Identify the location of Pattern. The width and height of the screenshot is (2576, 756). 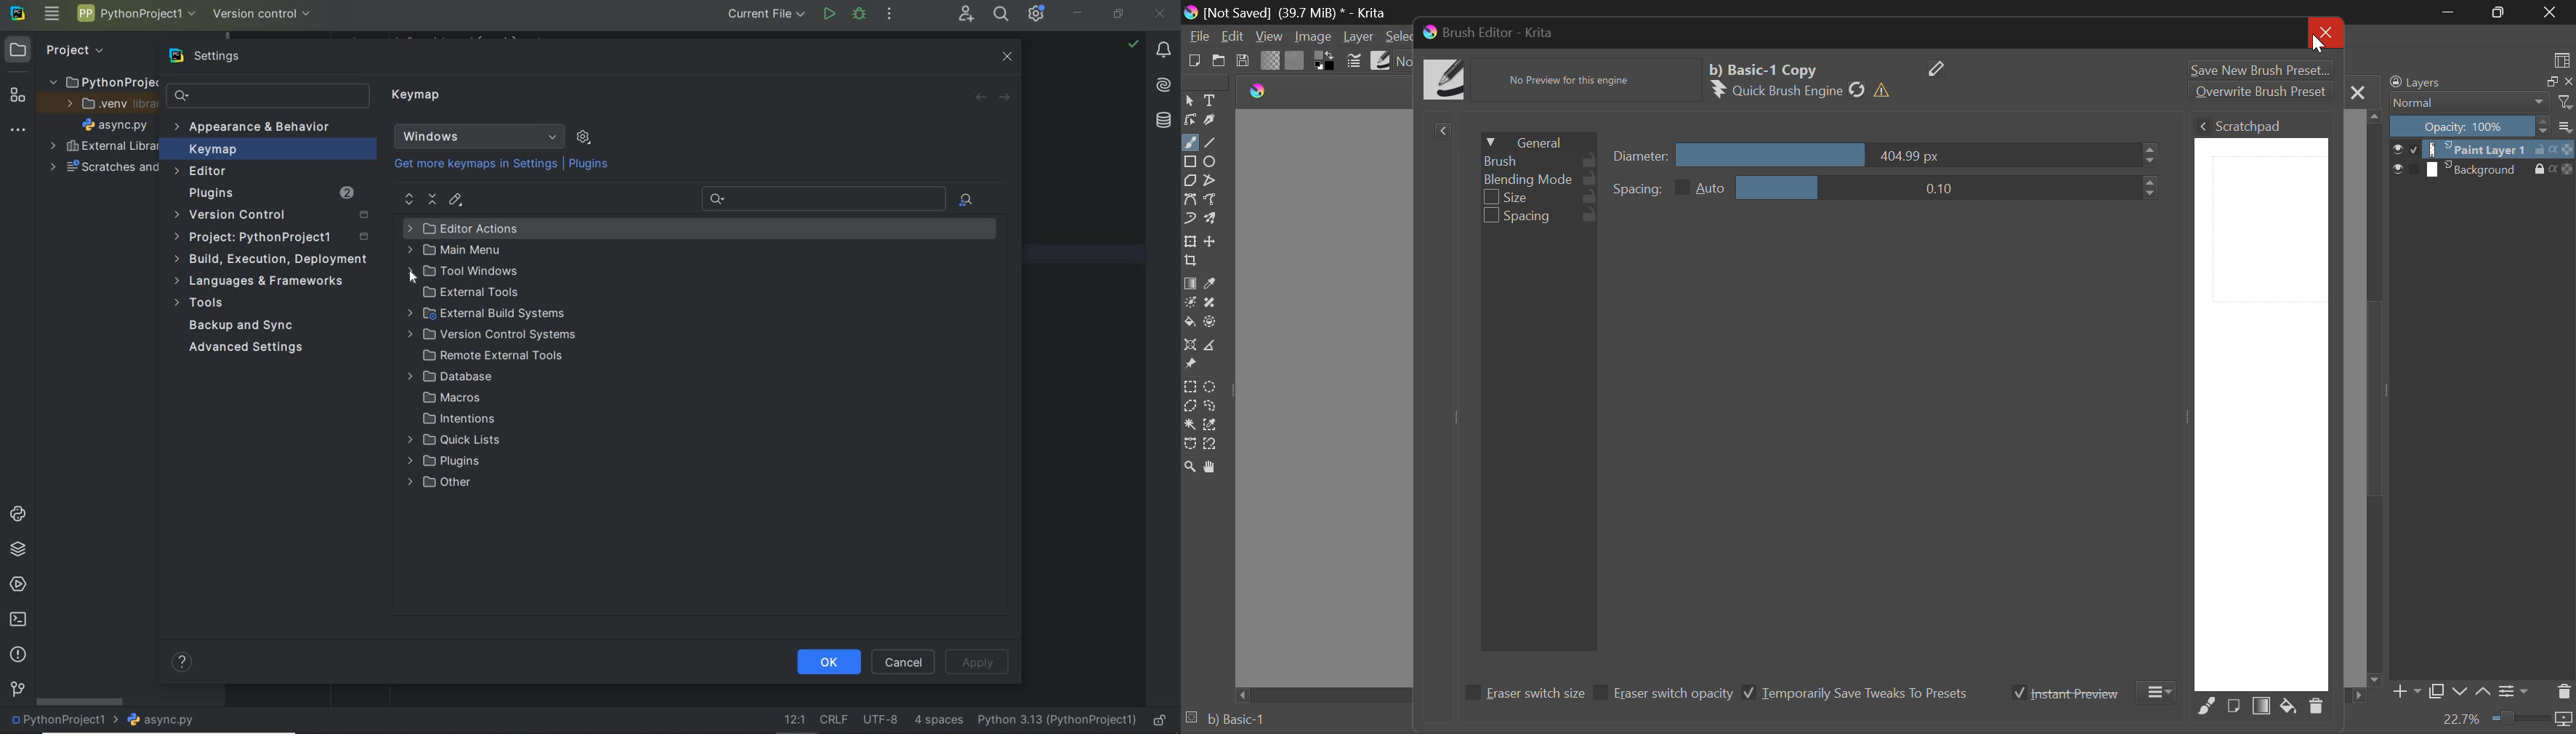
(1296, 60).